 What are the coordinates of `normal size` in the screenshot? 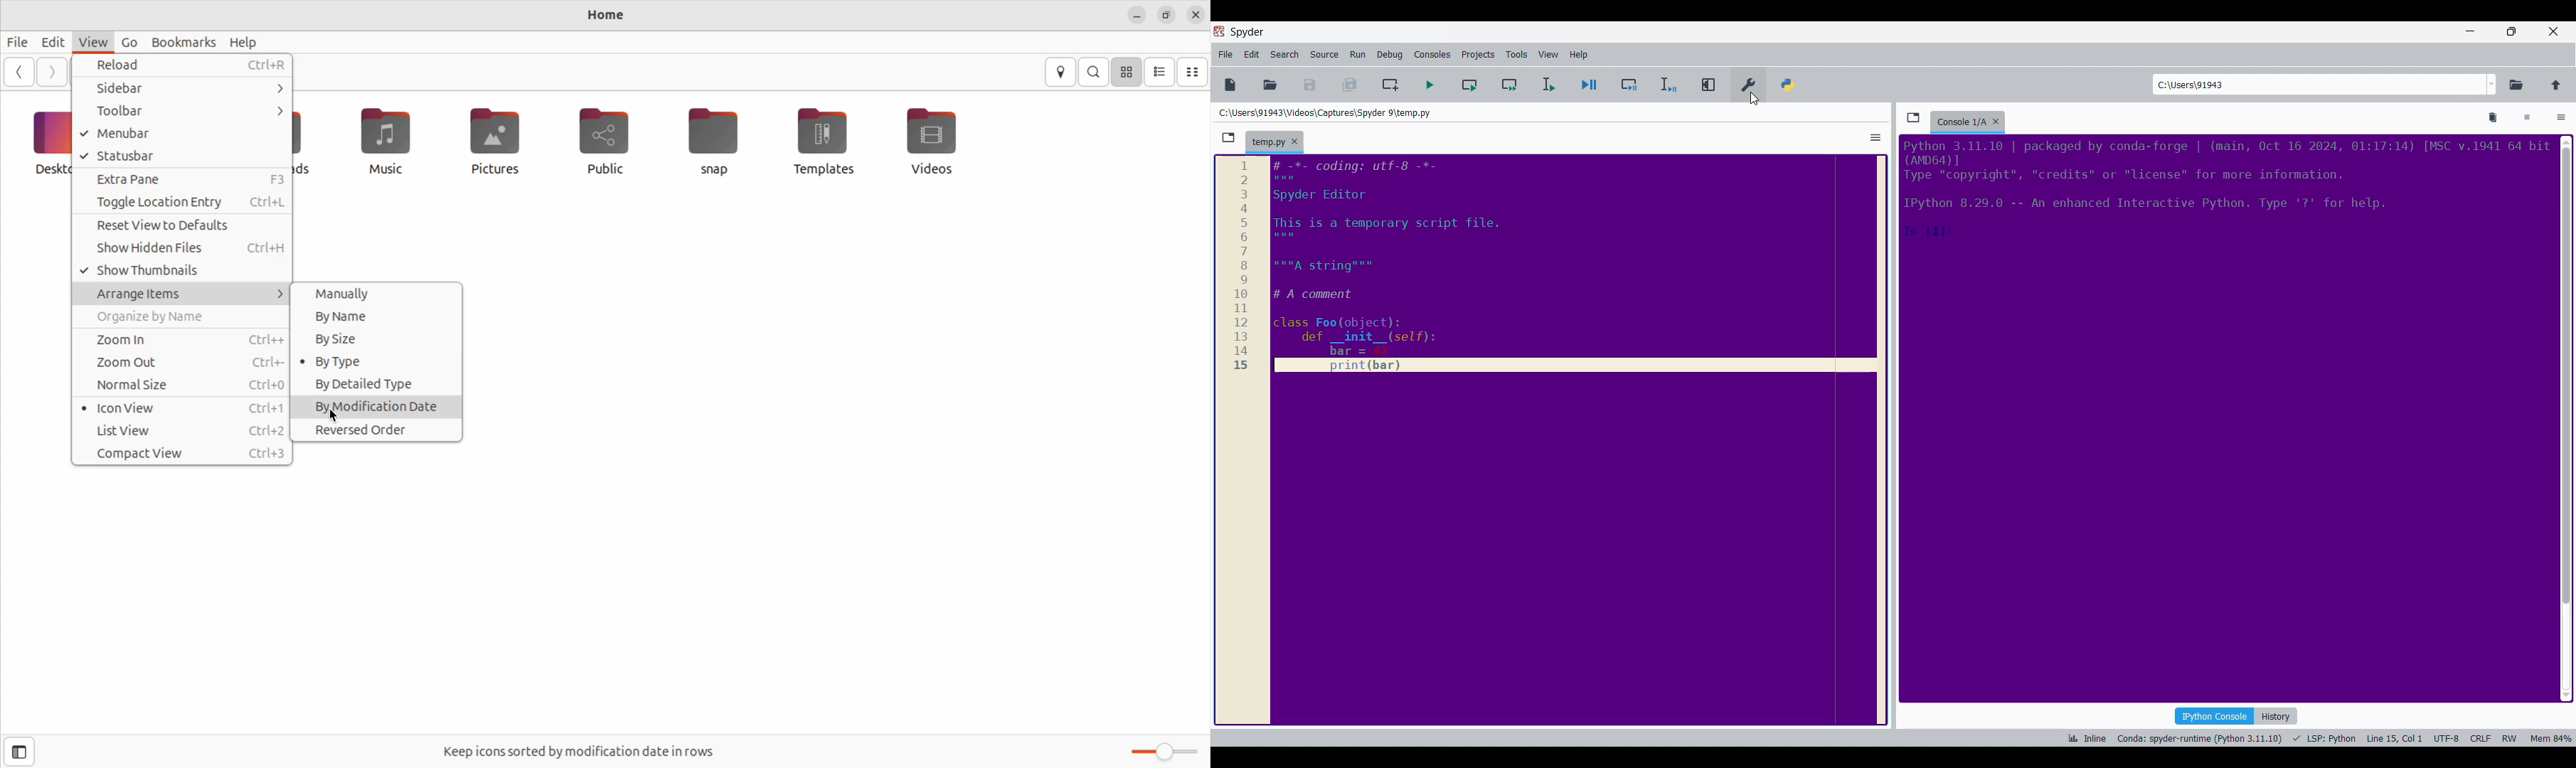 It's located at (182, 384).